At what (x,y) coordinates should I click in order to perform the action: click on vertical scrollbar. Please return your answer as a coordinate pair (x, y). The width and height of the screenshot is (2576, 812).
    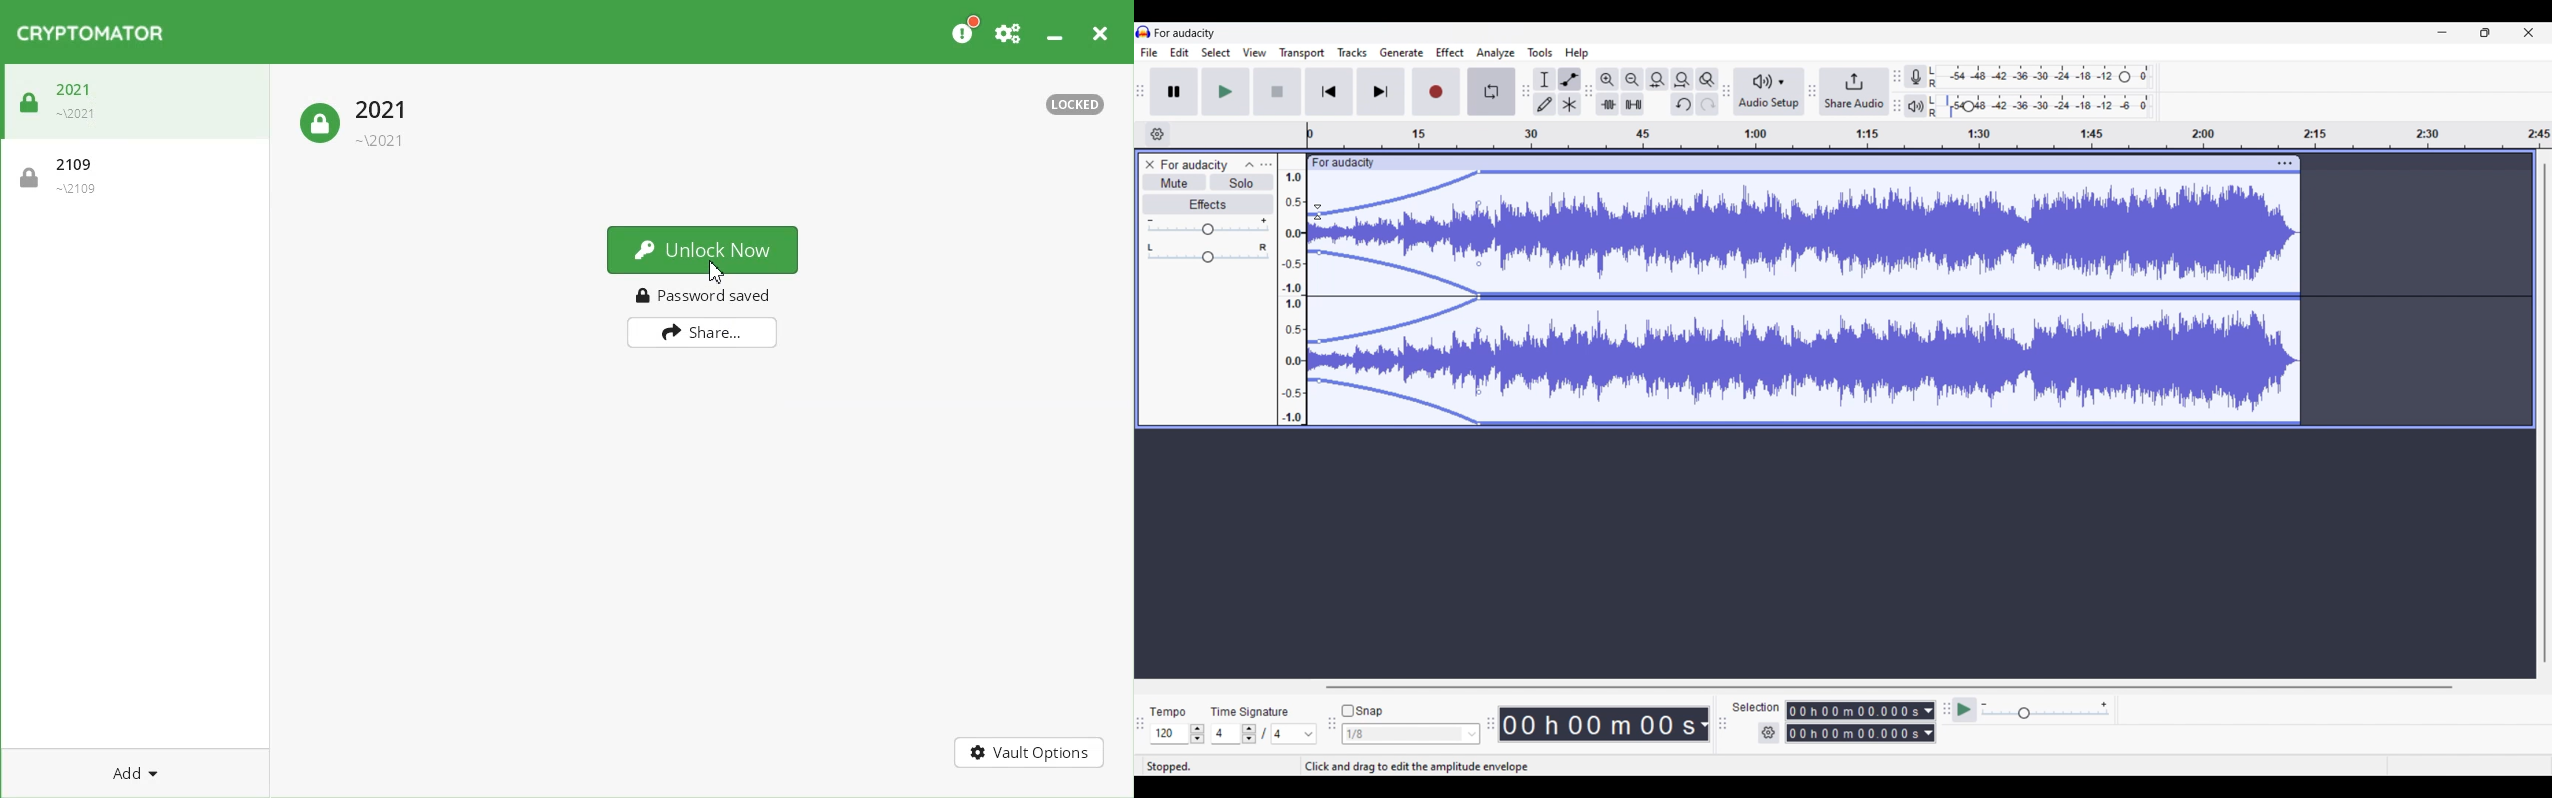
    Looking at the image, I should click on (2545, 412).